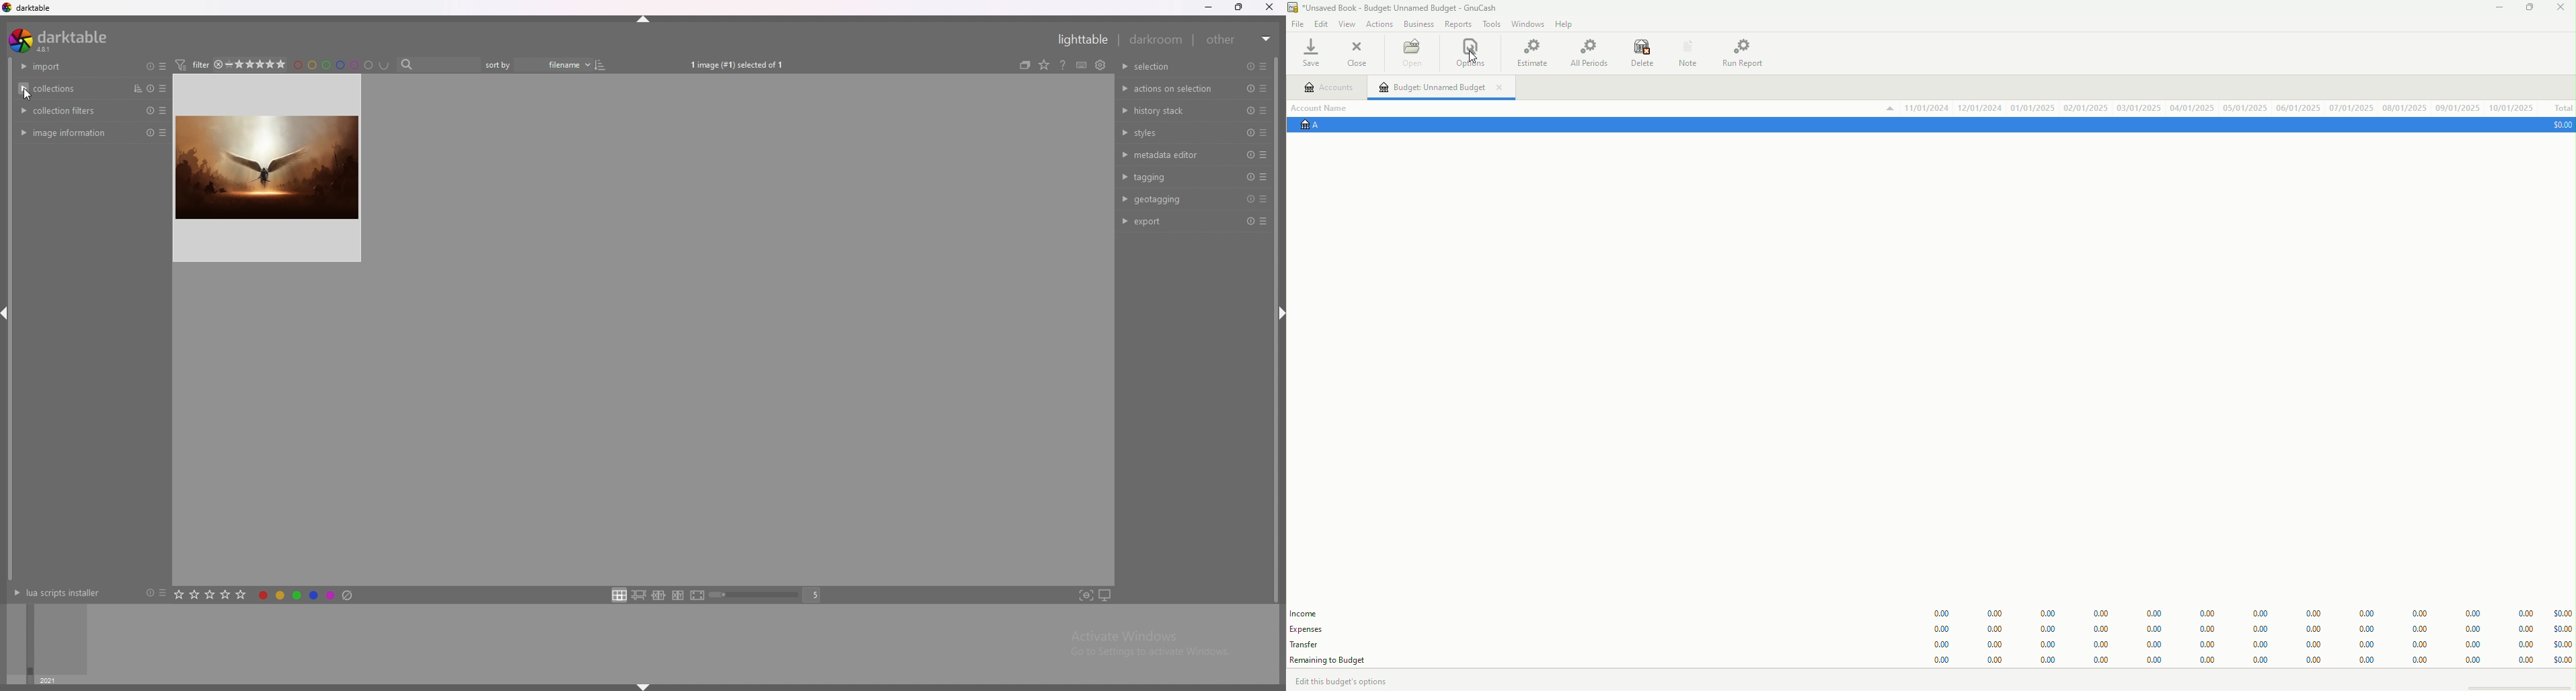 The image size is (2576, 700). What do you see at coordinates (68, 88) in the screenshot?
I see `collections` at bounding box center [68, 88].